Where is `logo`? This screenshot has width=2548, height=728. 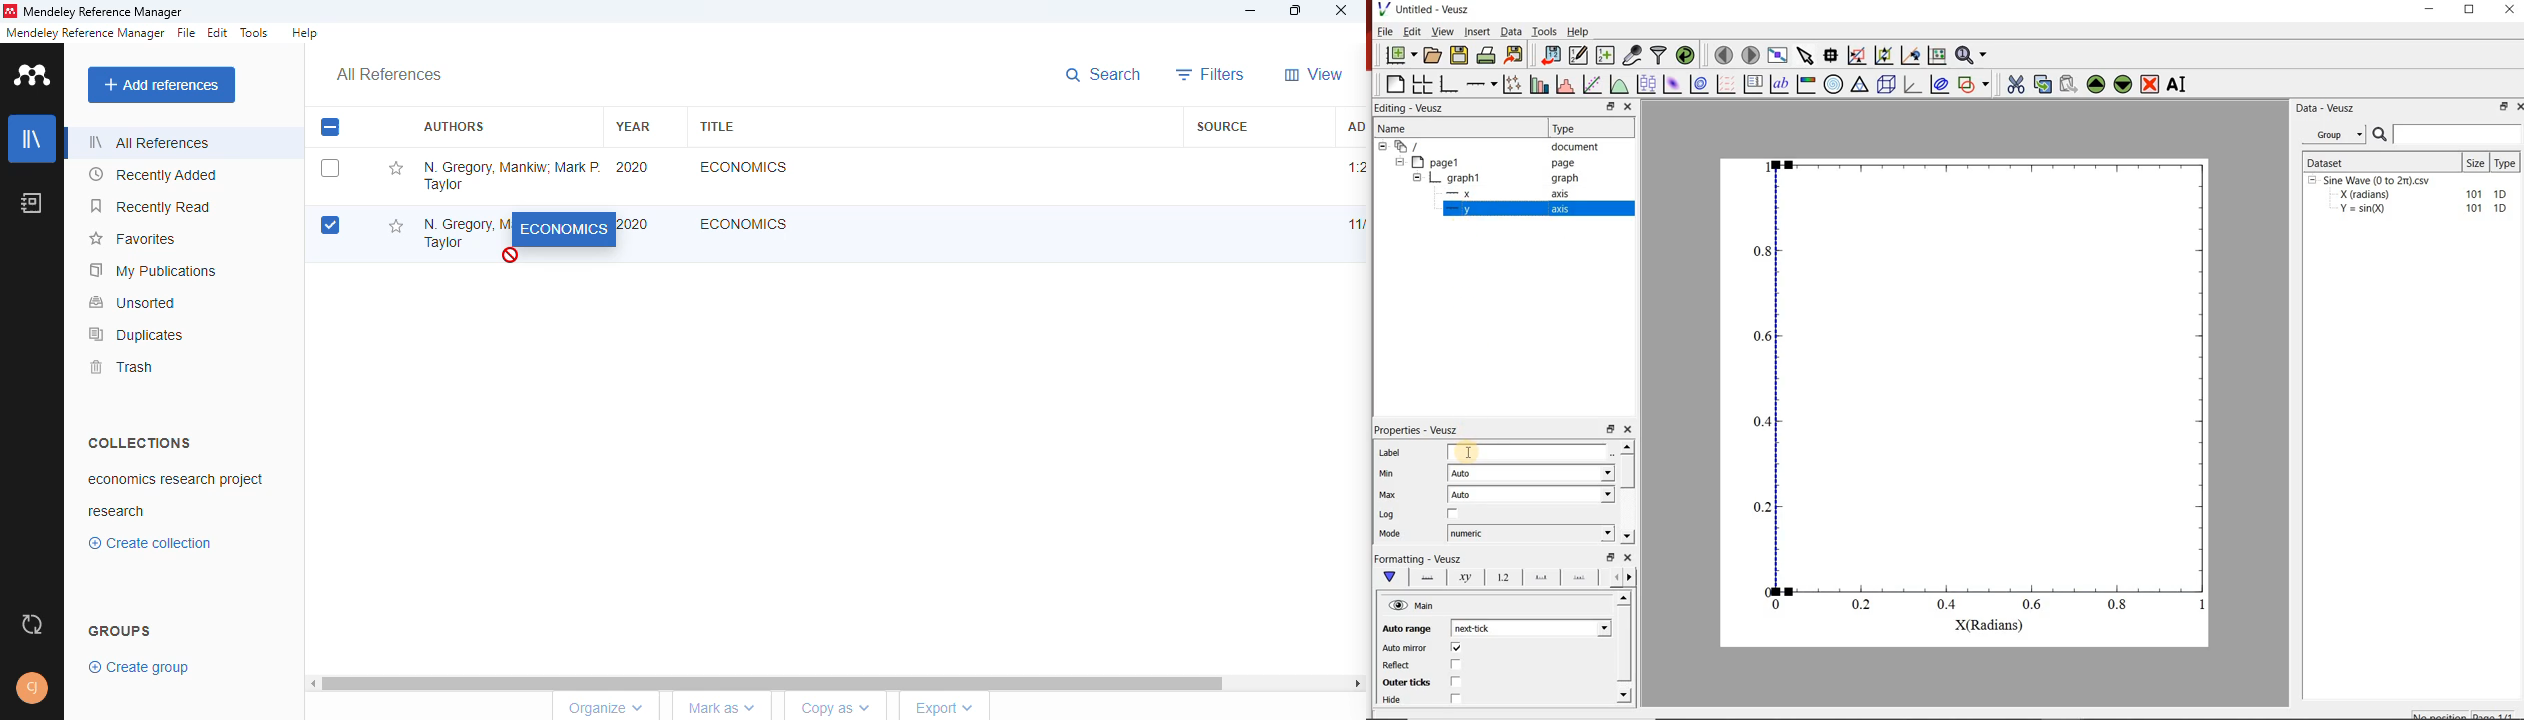
logo is located at coordinates (34, 74).